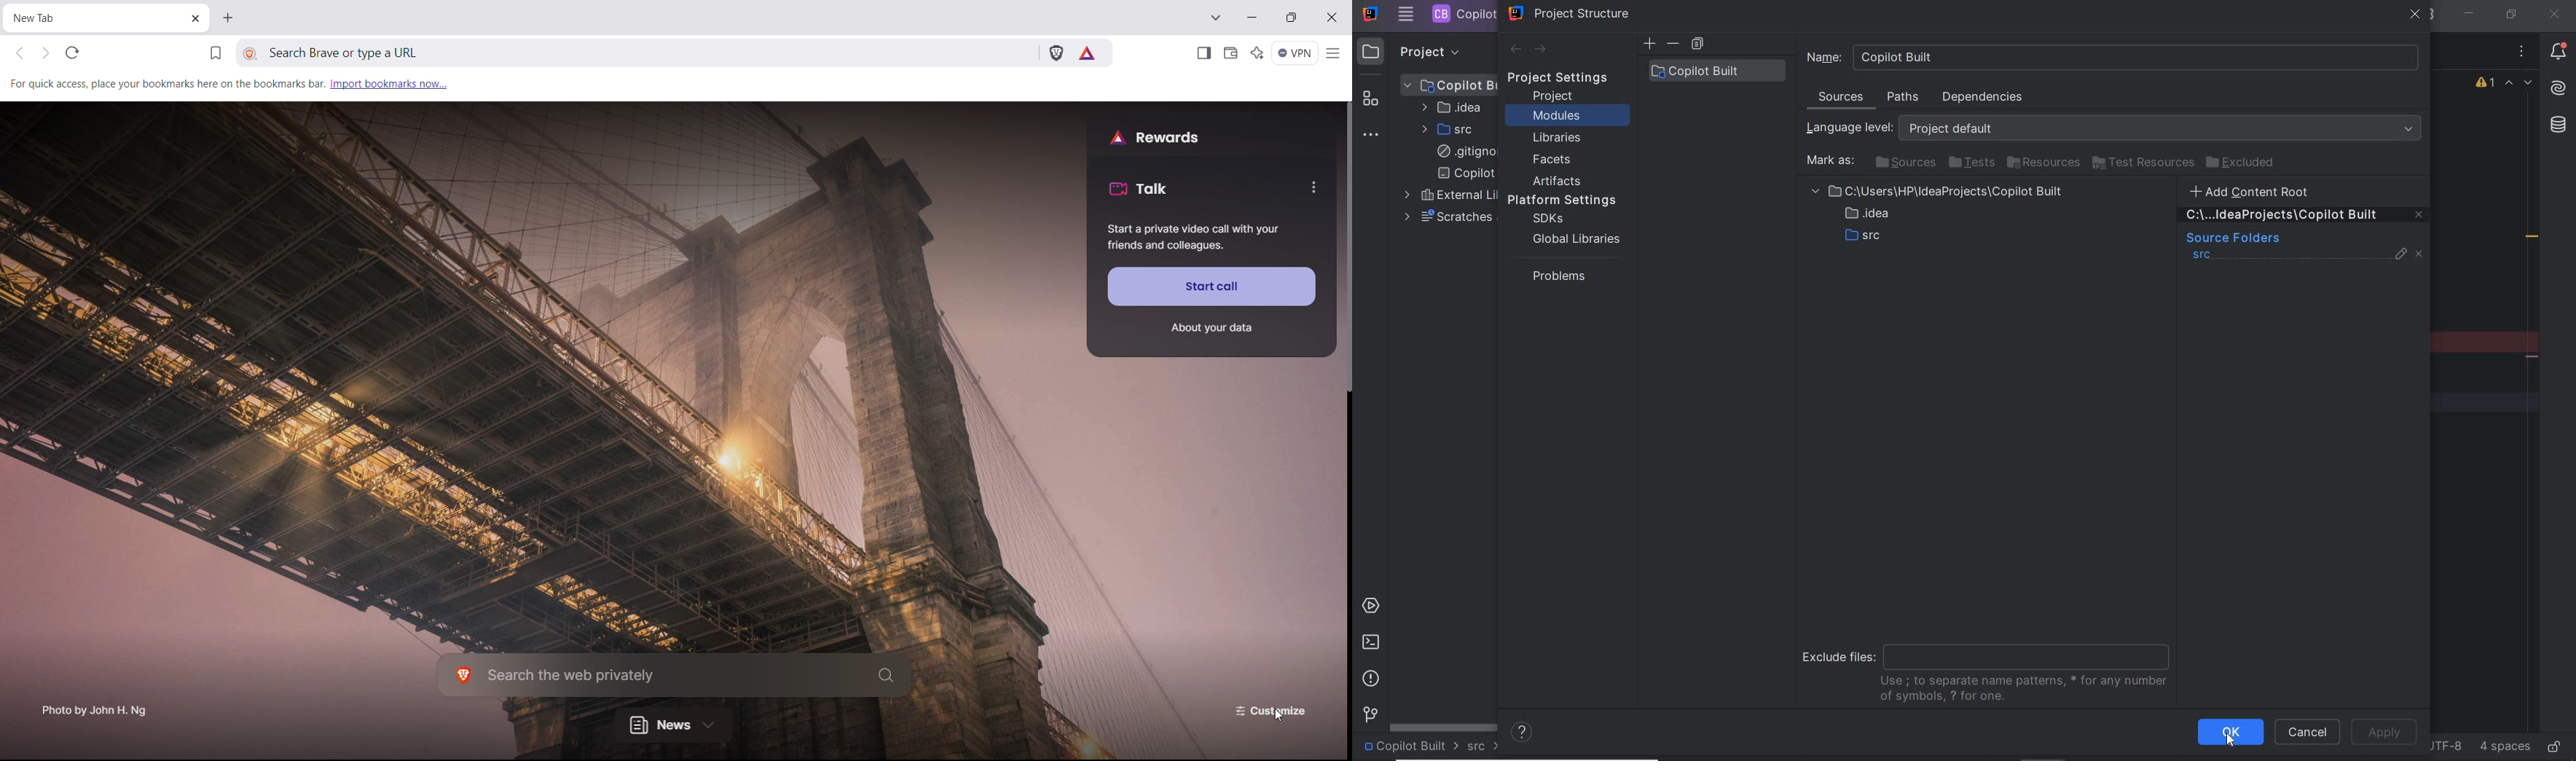  I want to click on copy, so click(1697, 44).